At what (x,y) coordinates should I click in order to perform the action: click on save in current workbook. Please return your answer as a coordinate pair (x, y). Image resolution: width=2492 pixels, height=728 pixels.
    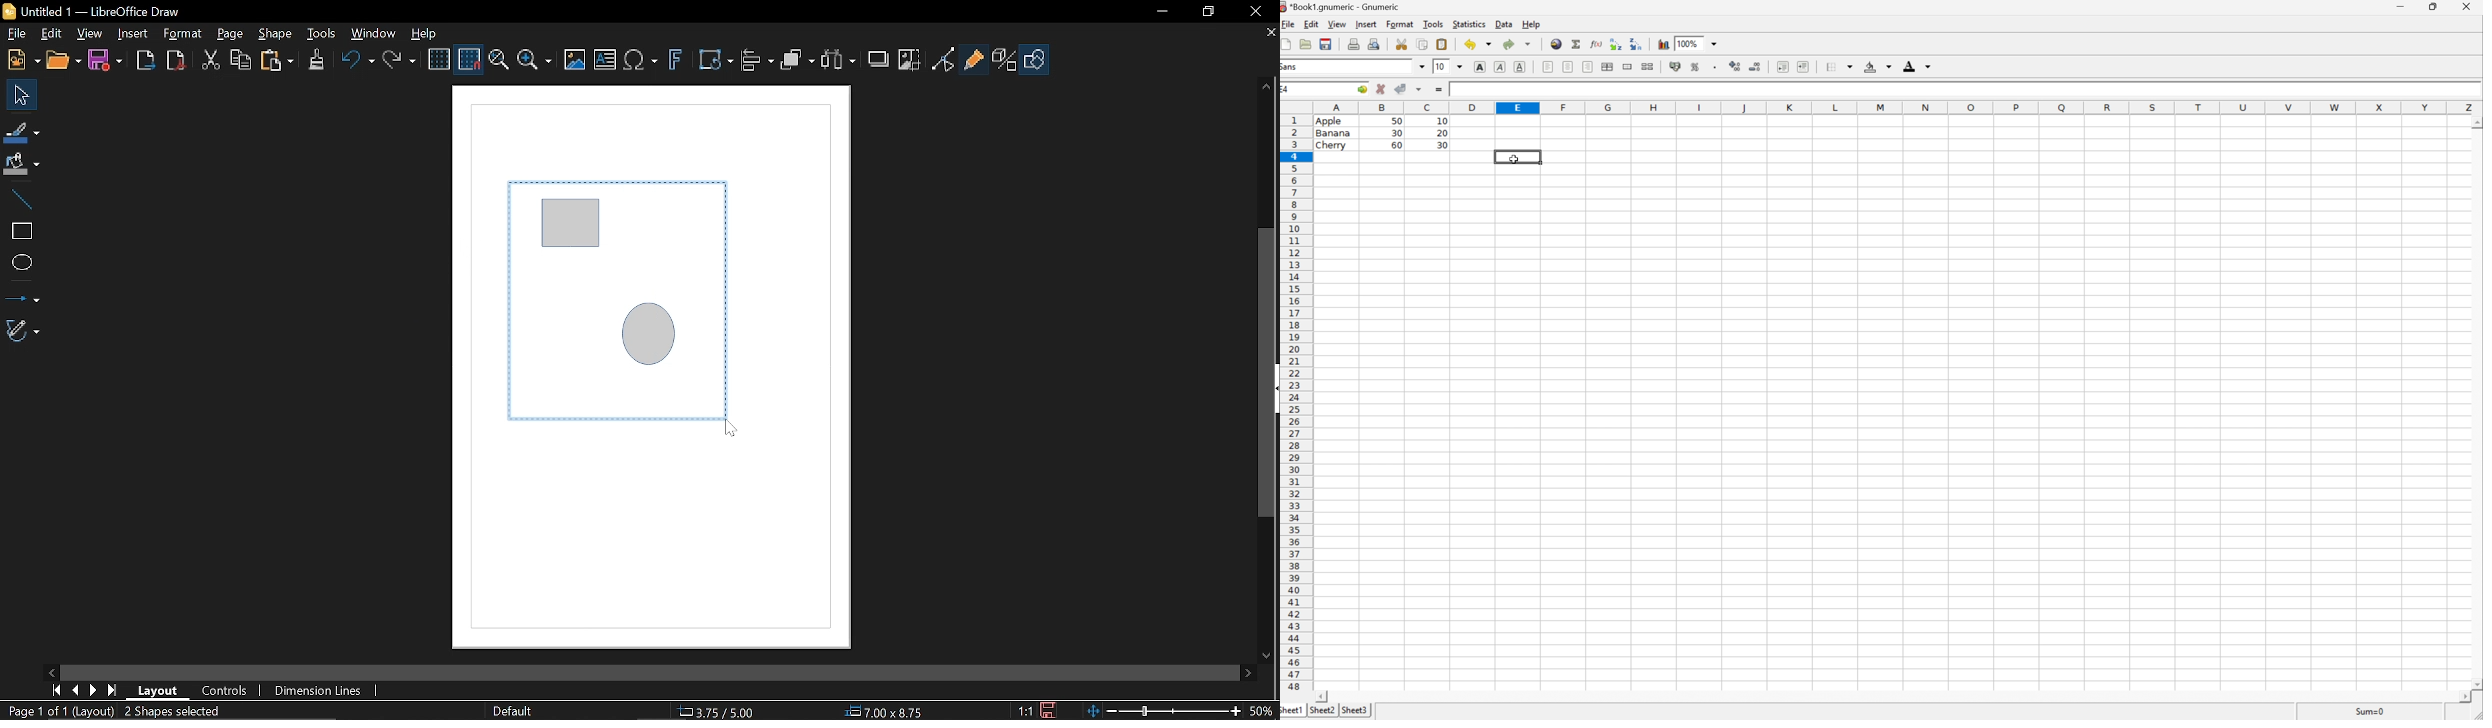
    Looking at the image, I should click on (1326, 43).